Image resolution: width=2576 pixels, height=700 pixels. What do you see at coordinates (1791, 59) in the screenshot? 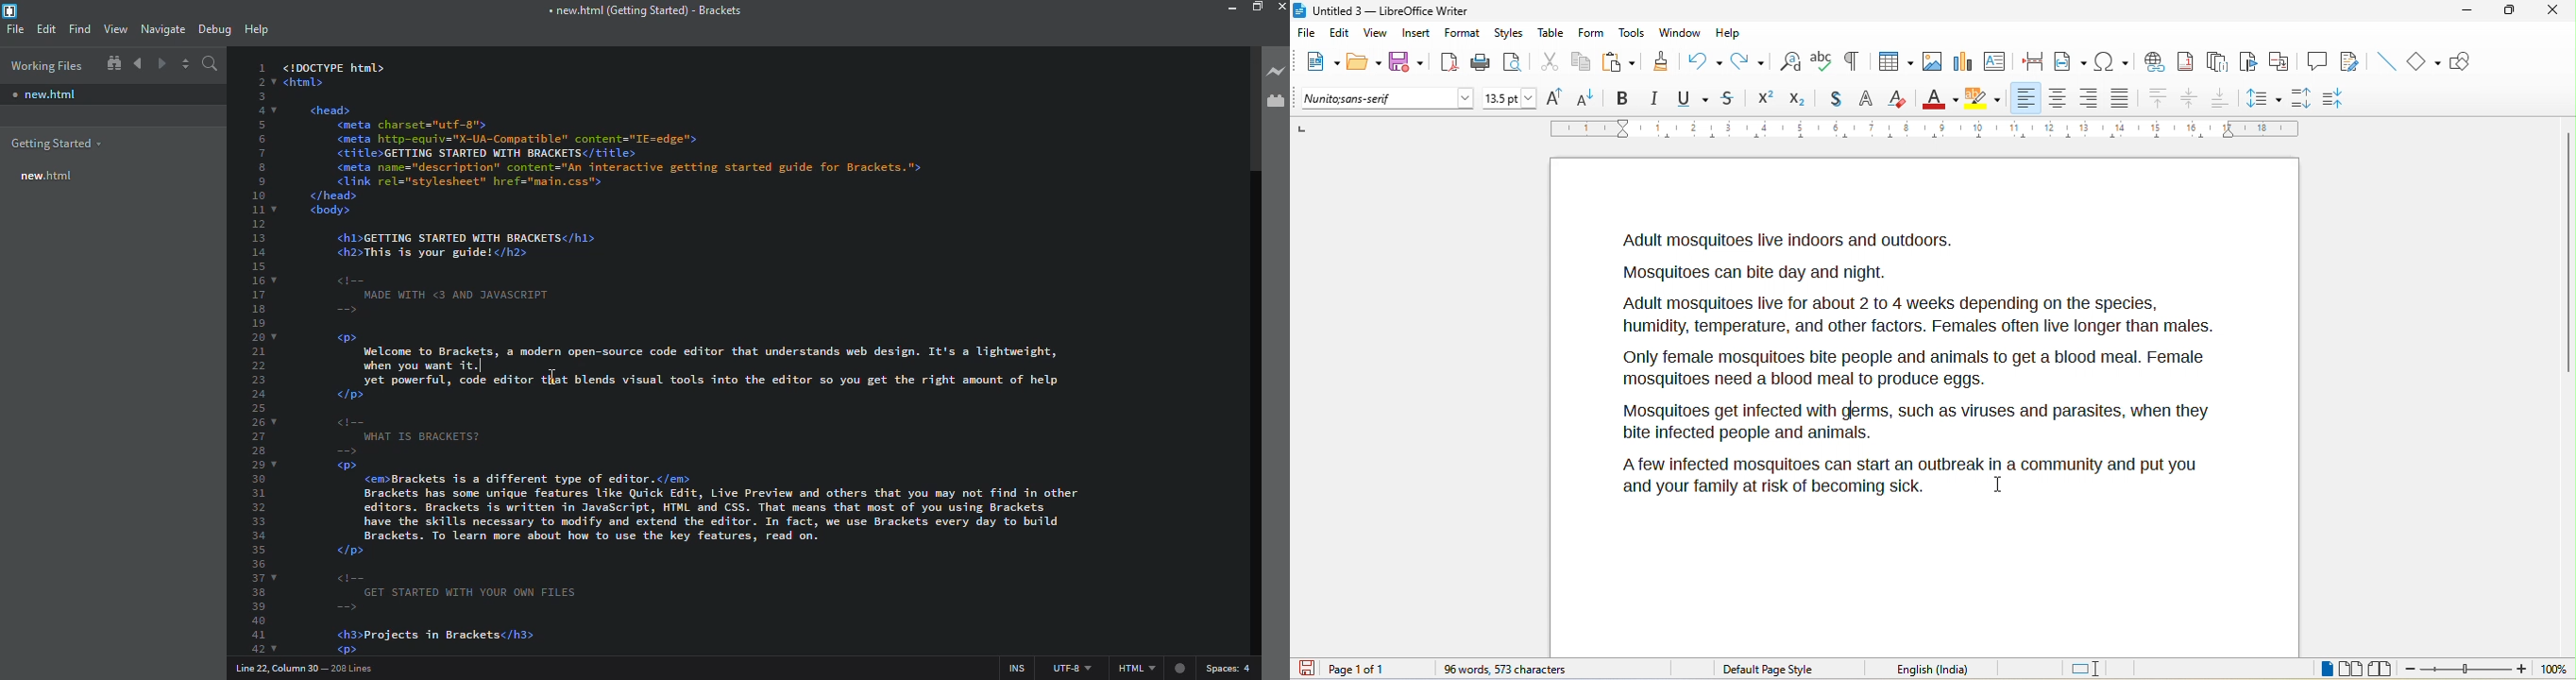
I see `find and replace` at bounding box center [1791, 59].